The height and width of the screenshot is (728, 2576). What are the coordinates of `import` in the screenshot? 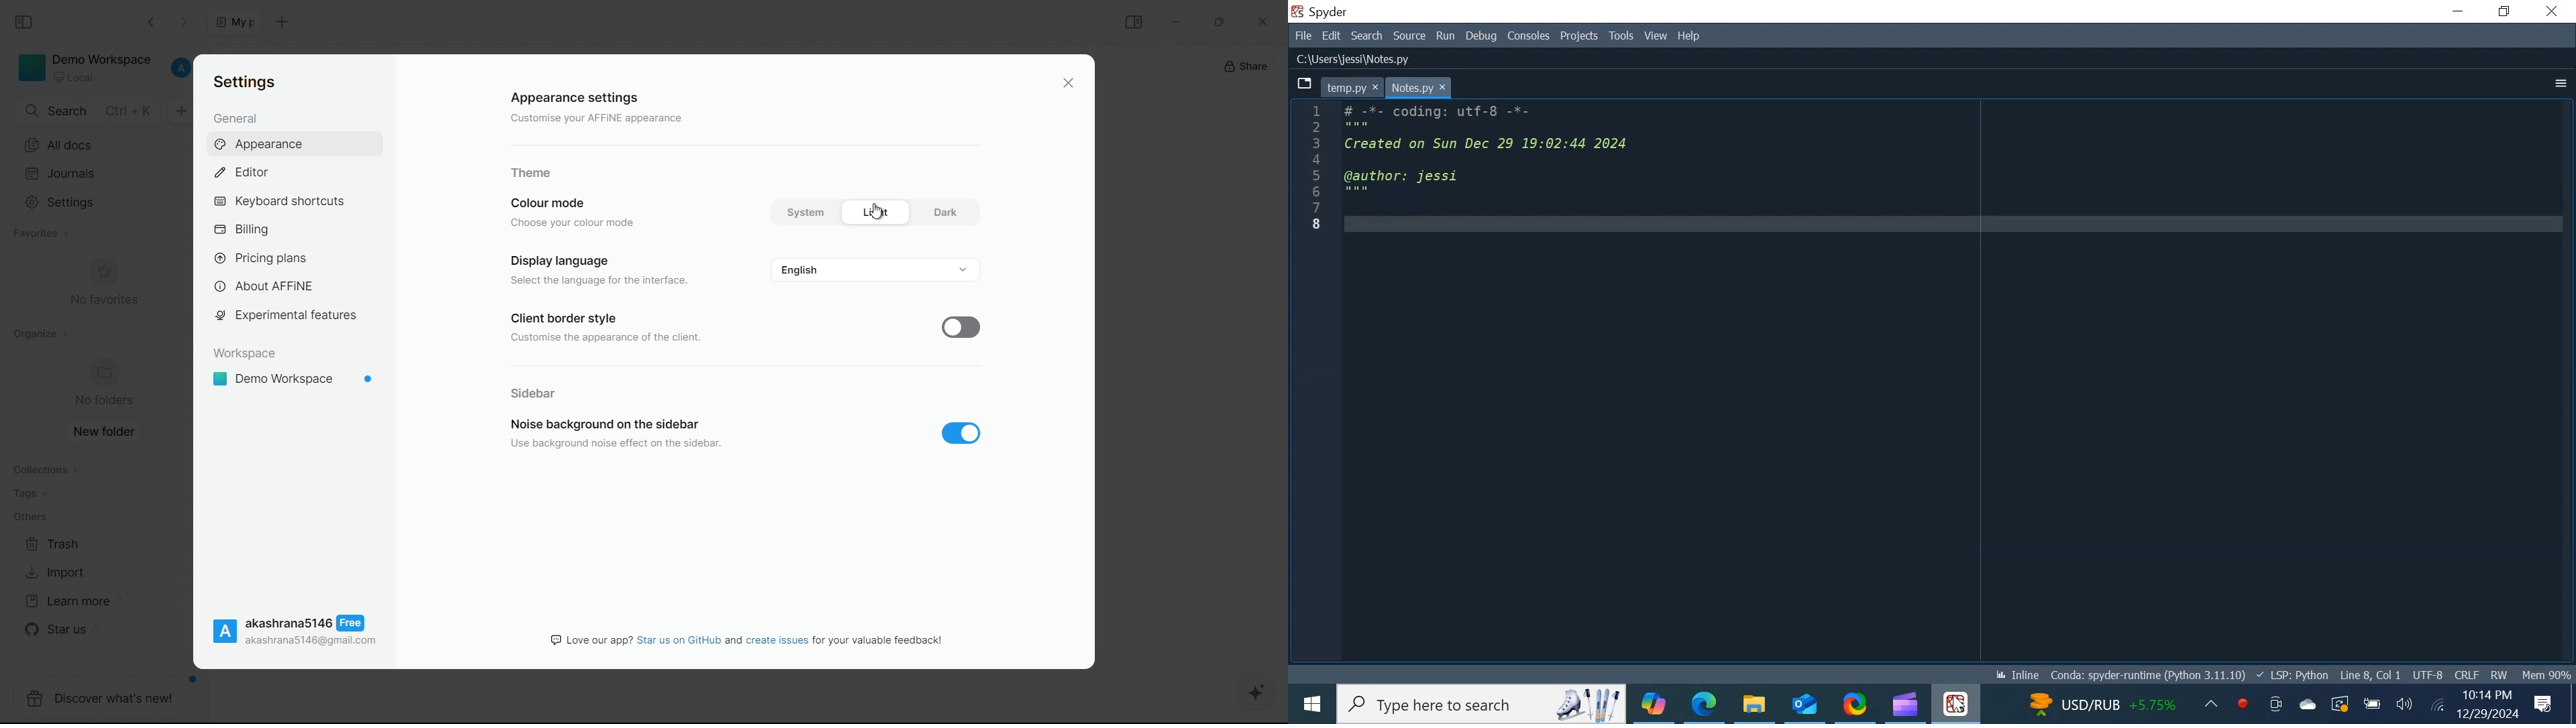 It's located at (54, 572).